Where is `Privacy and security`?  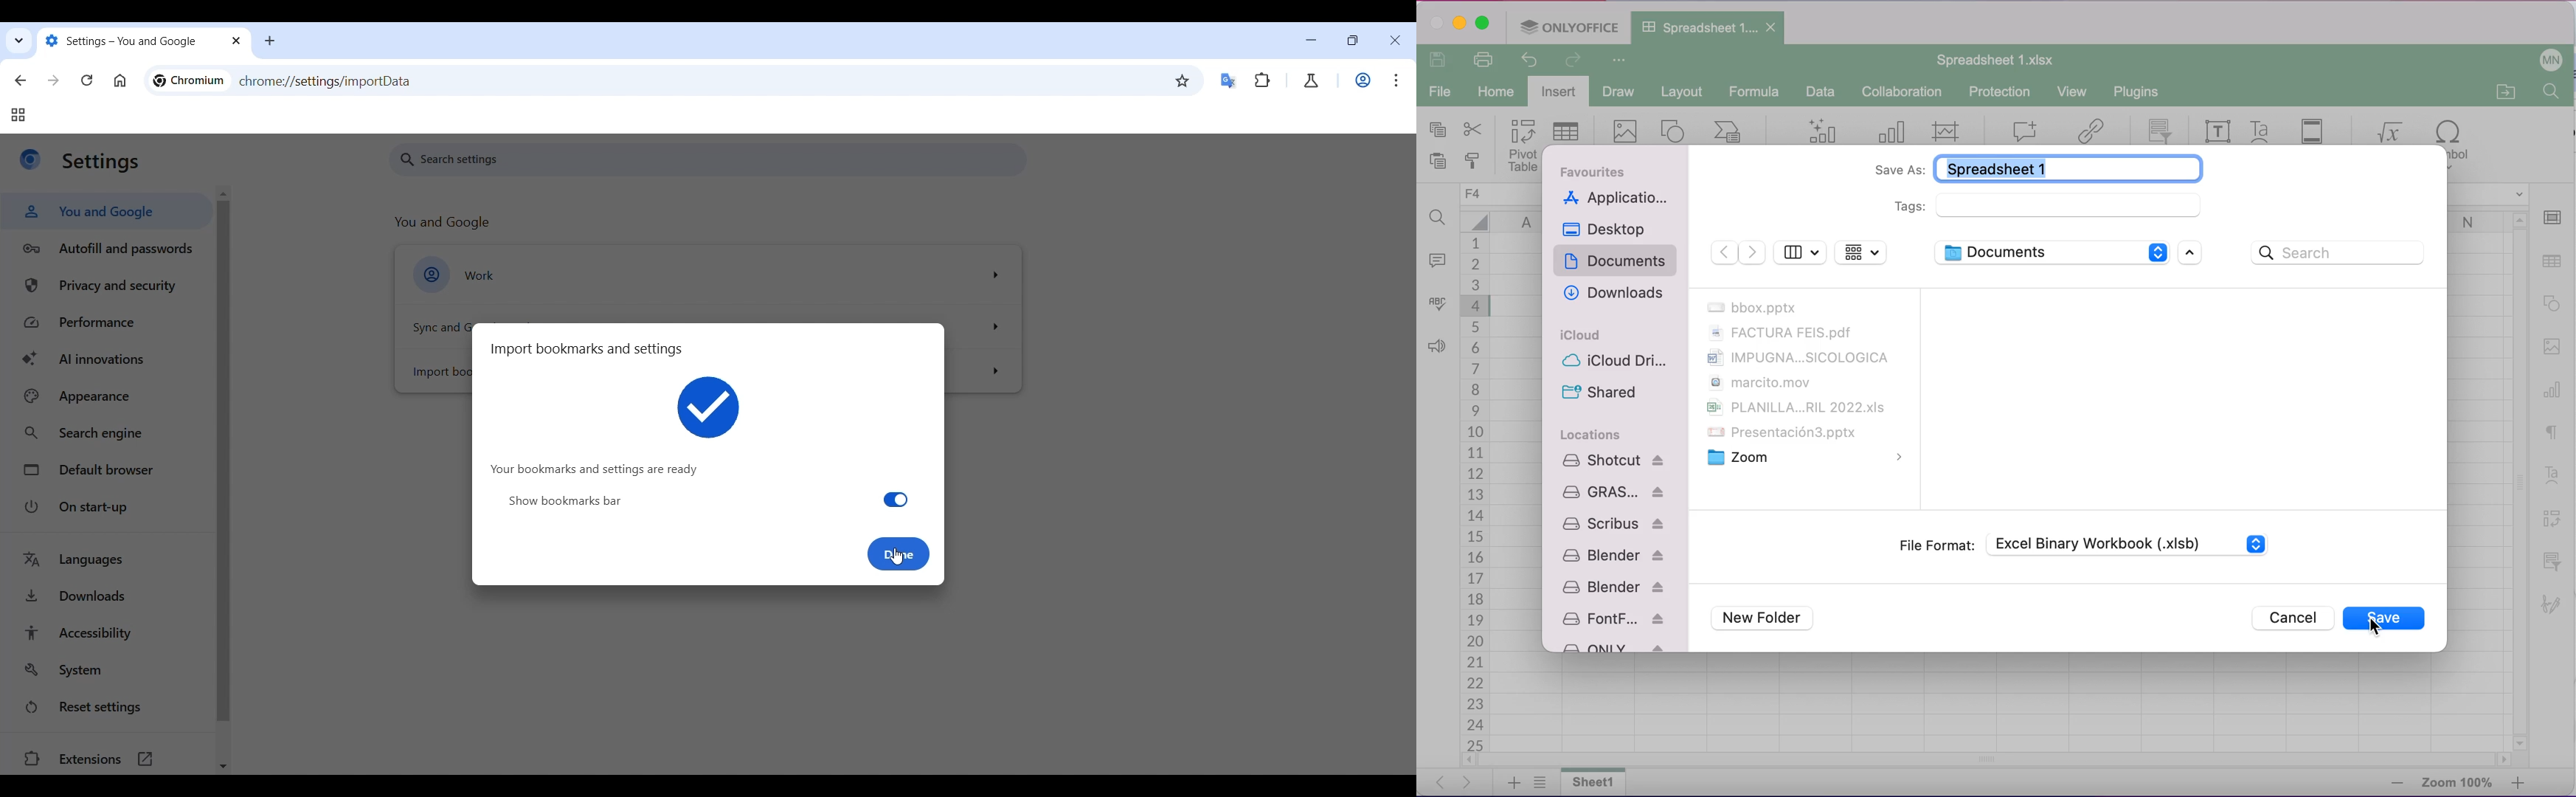
Privacy and security is located at coordinates (110, 286).